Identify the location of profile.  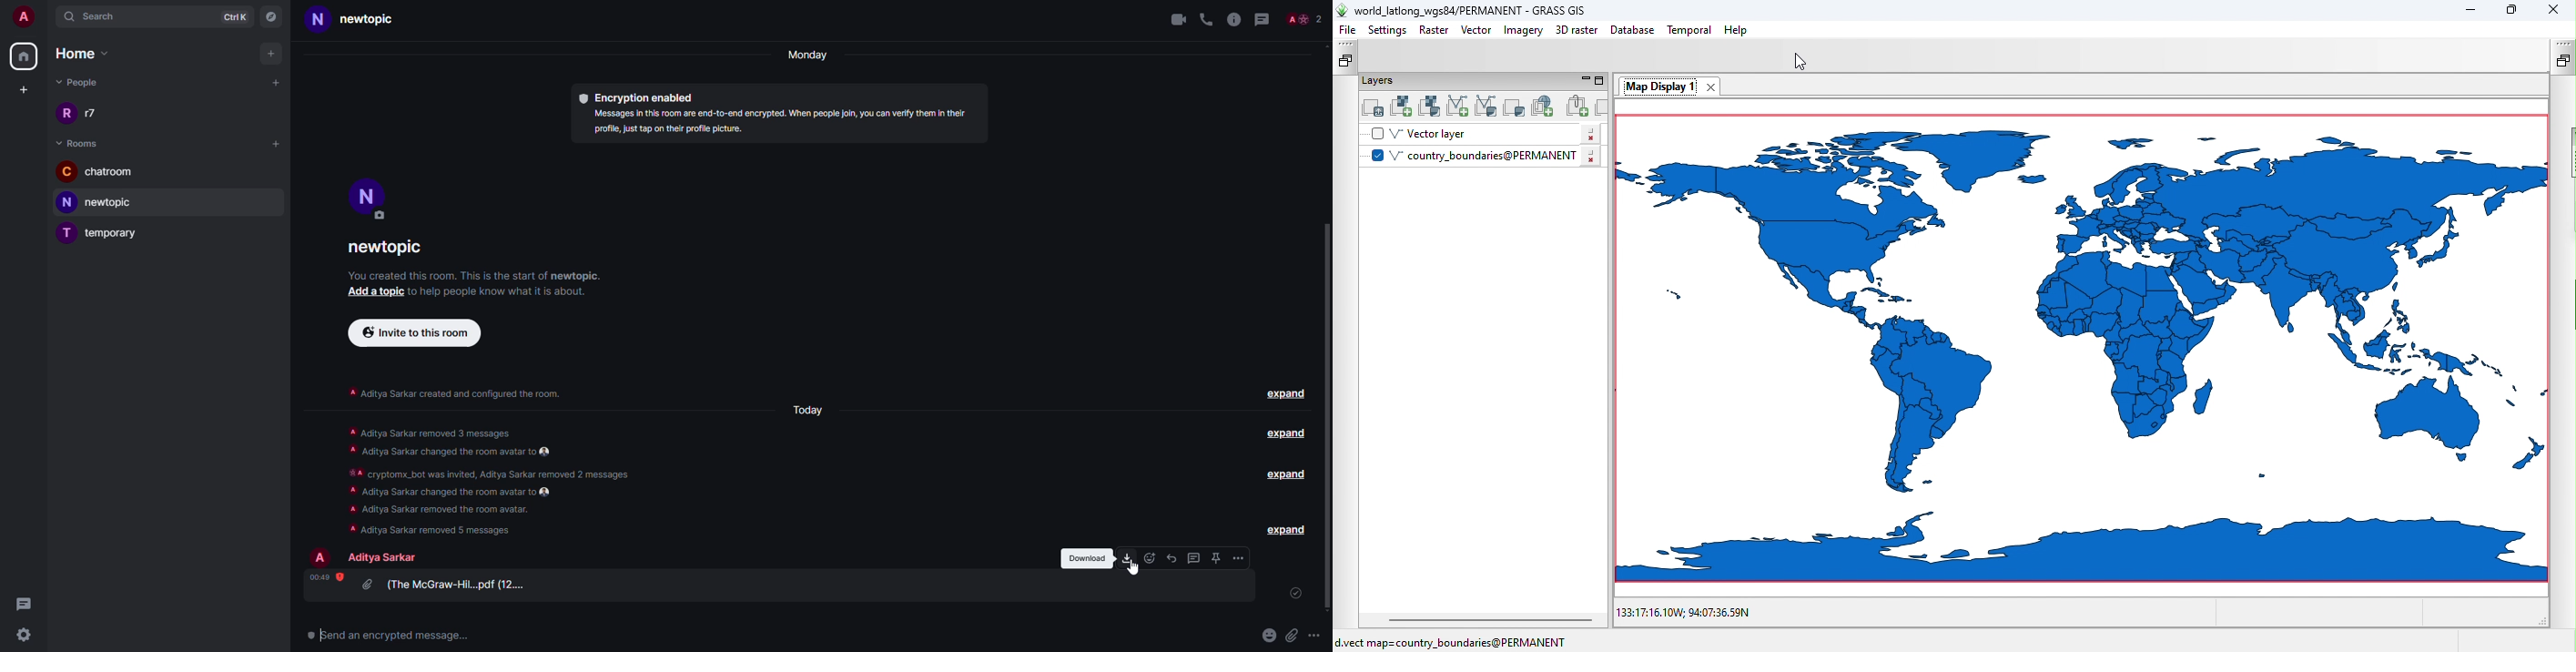
(370, 198).